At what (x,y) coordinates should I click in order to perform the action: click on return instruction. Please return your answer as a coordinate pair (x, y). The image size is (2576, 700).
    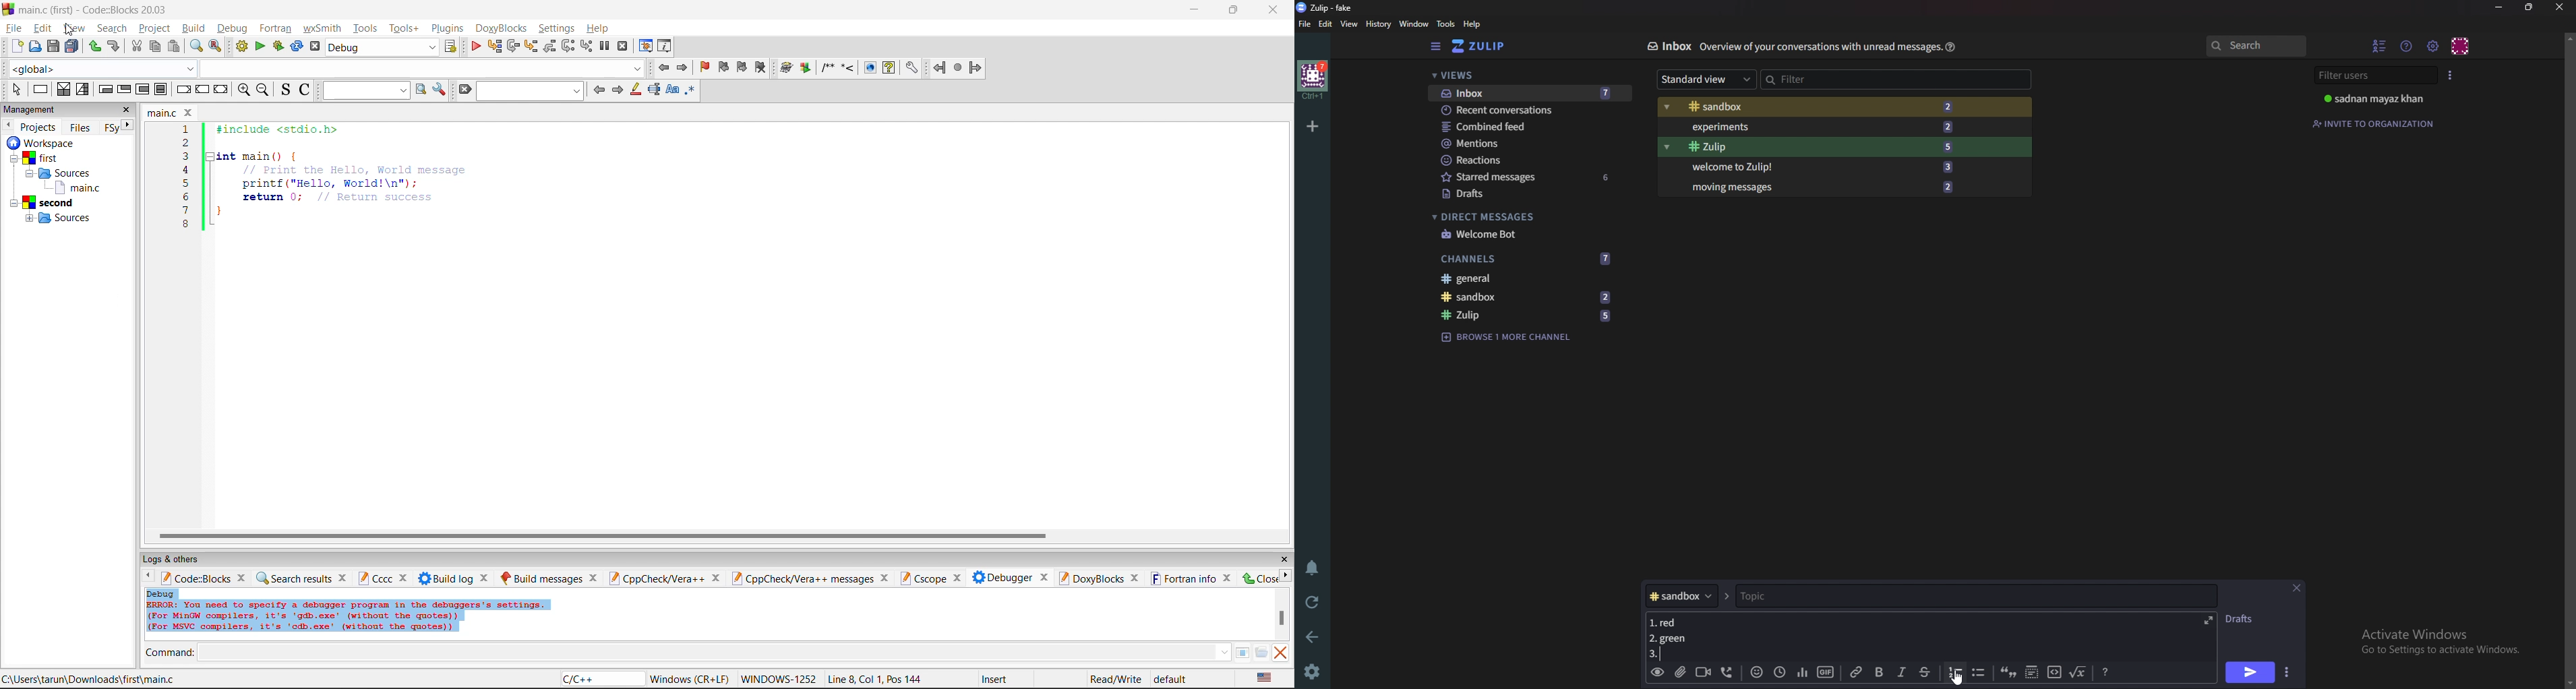
    Looking at the image, I should click on (222, 89).